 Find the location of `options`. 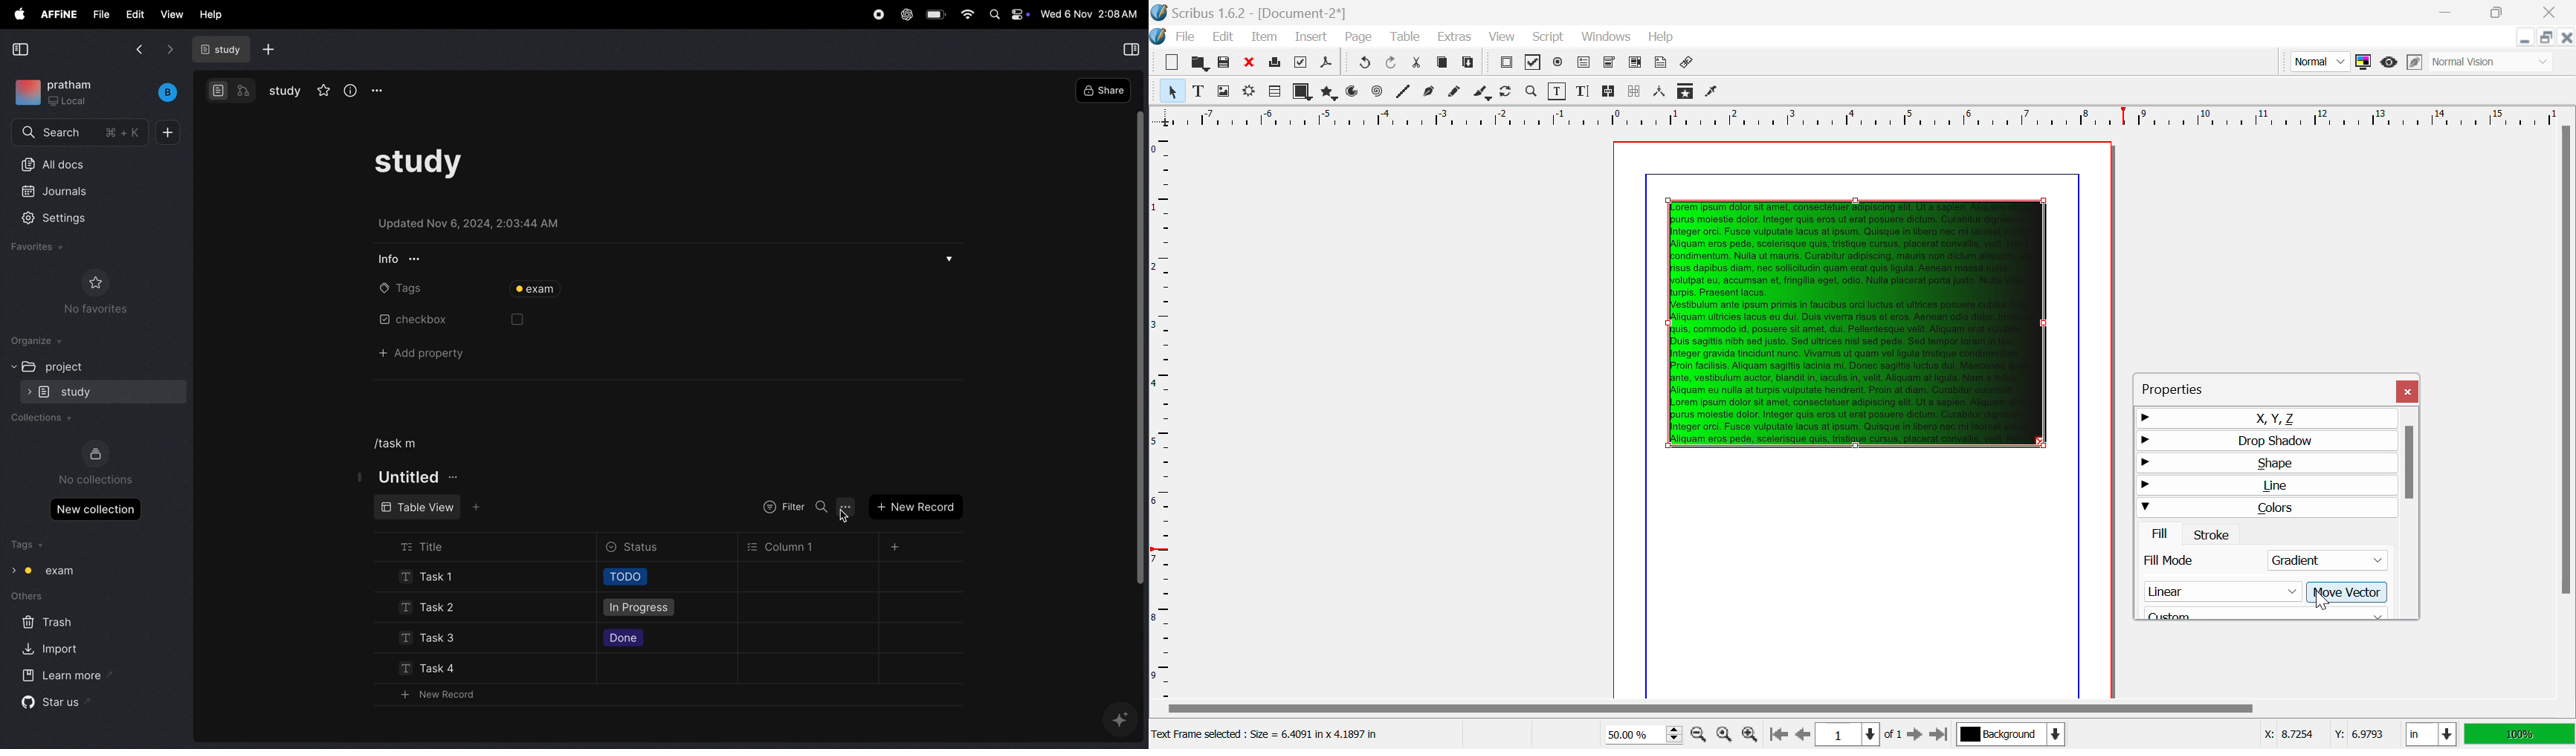

options is located at coordinates (847, 508).